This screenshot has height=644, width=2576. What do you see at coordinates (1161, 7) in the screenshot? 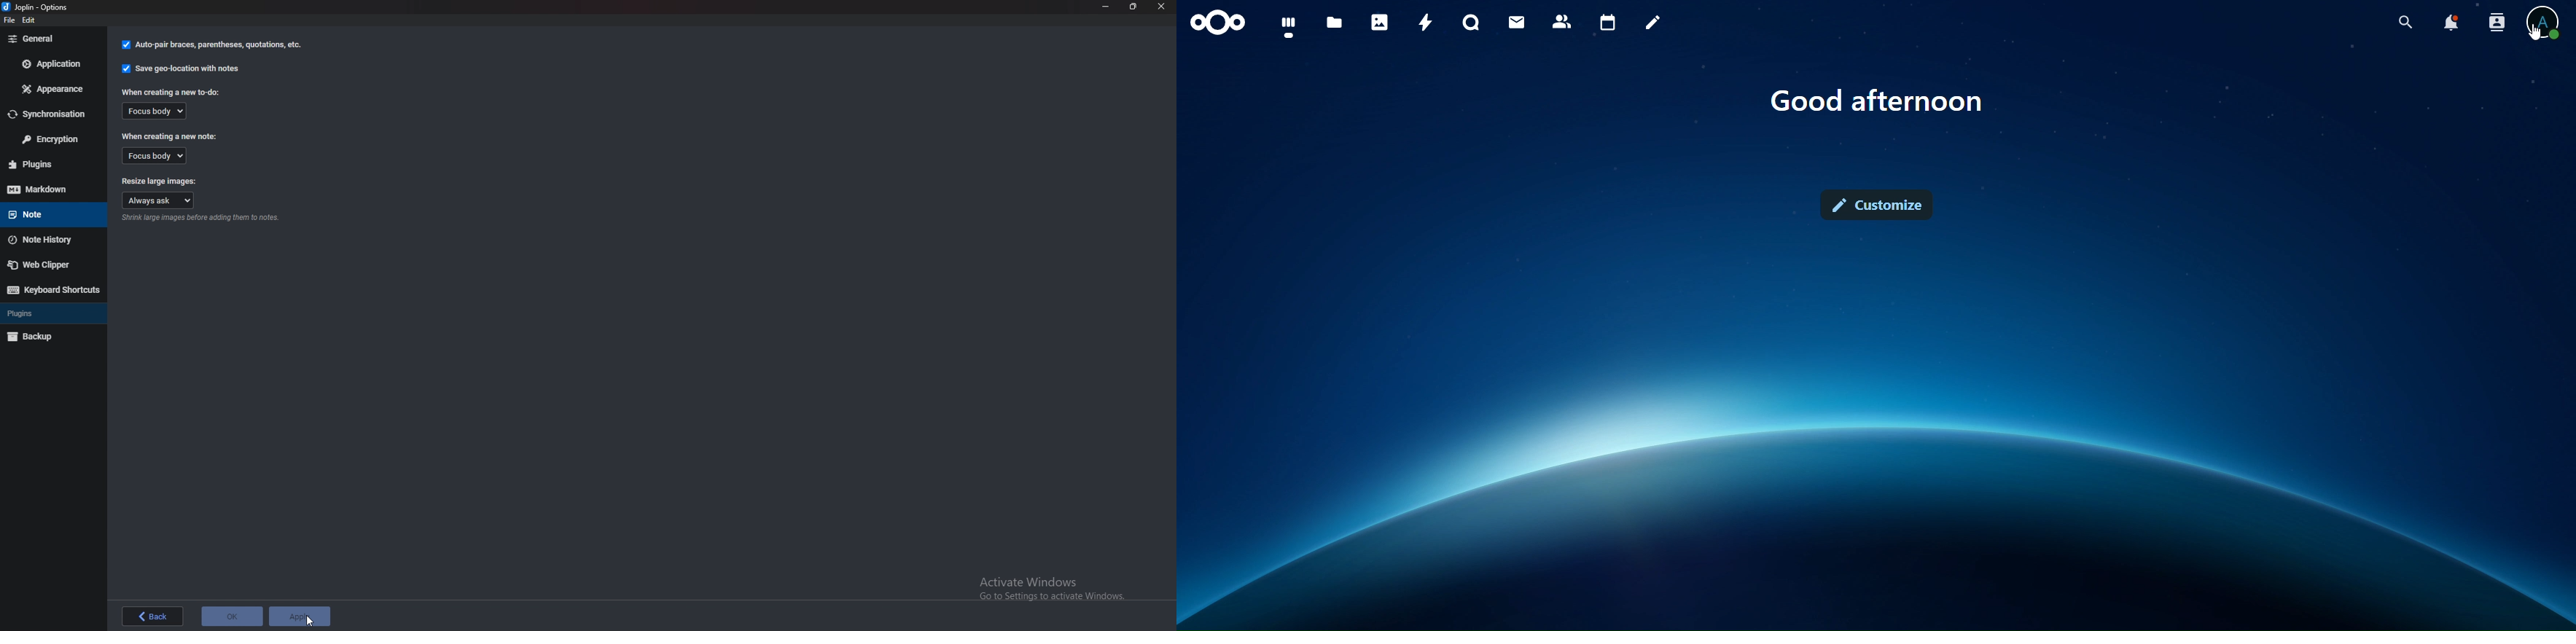
I see `close` at bounding box center [1161, 7].